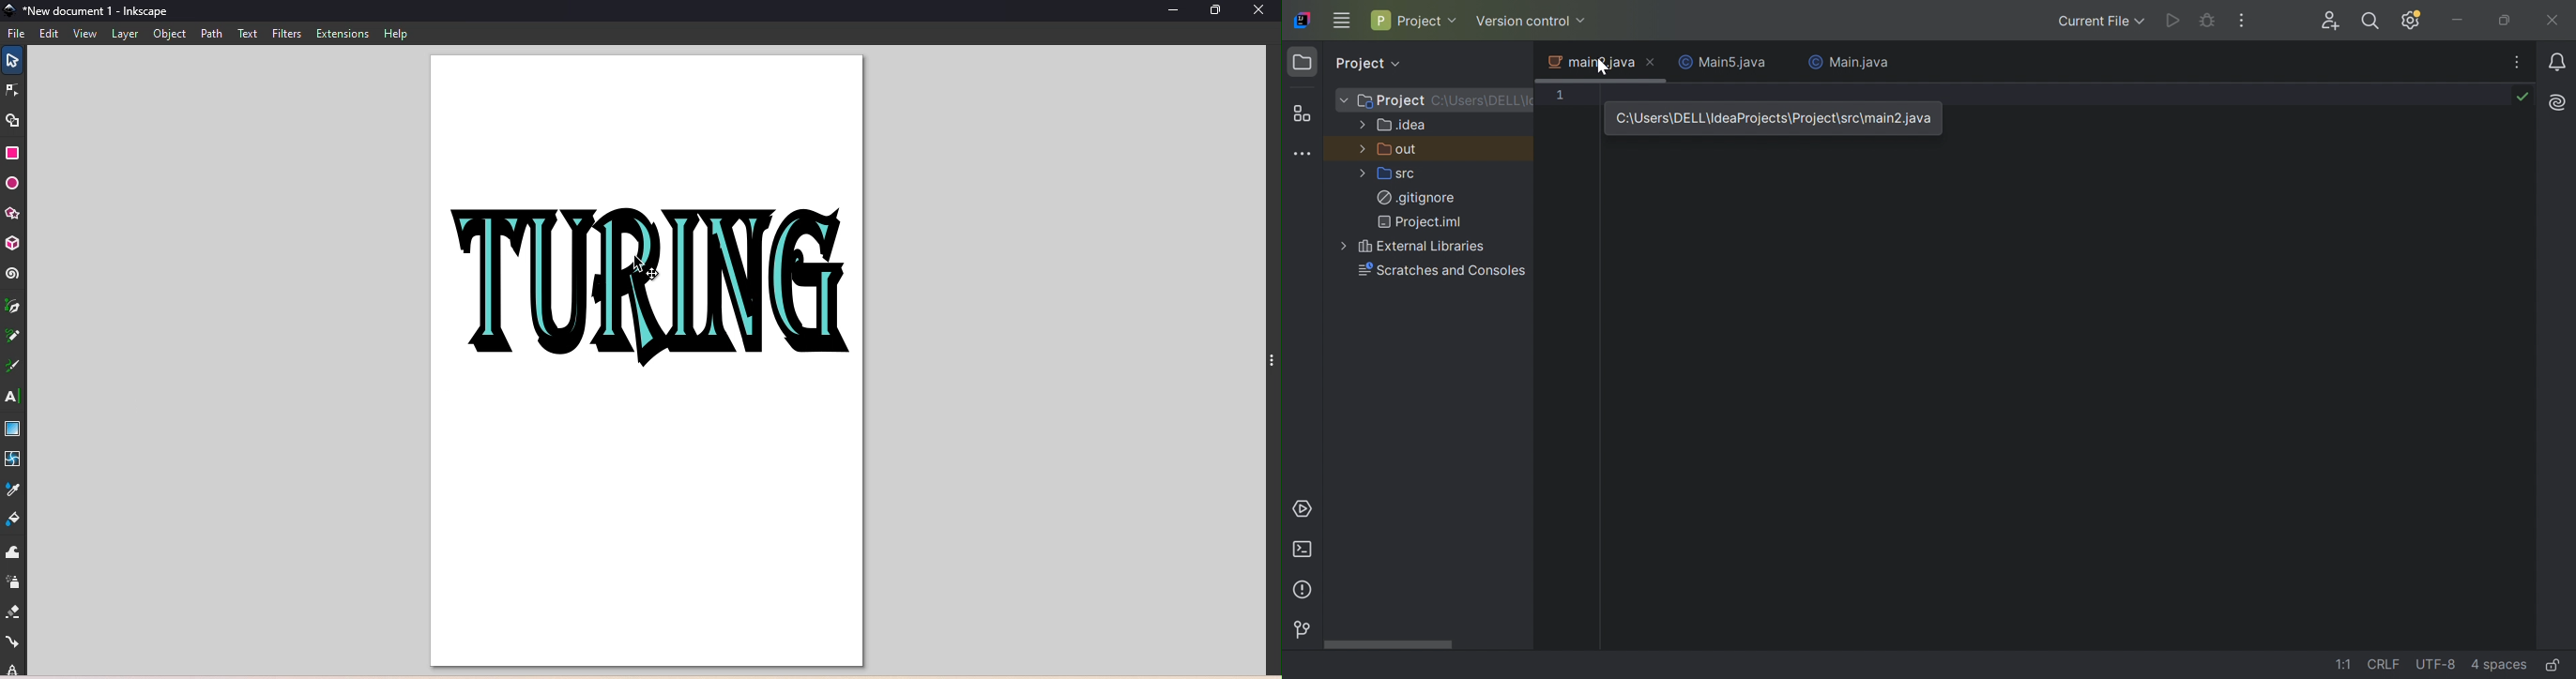  What do you see at coordinates (1301, 61) in the screenshot?
I see `Project icon` at bounding box center [1301, 61].